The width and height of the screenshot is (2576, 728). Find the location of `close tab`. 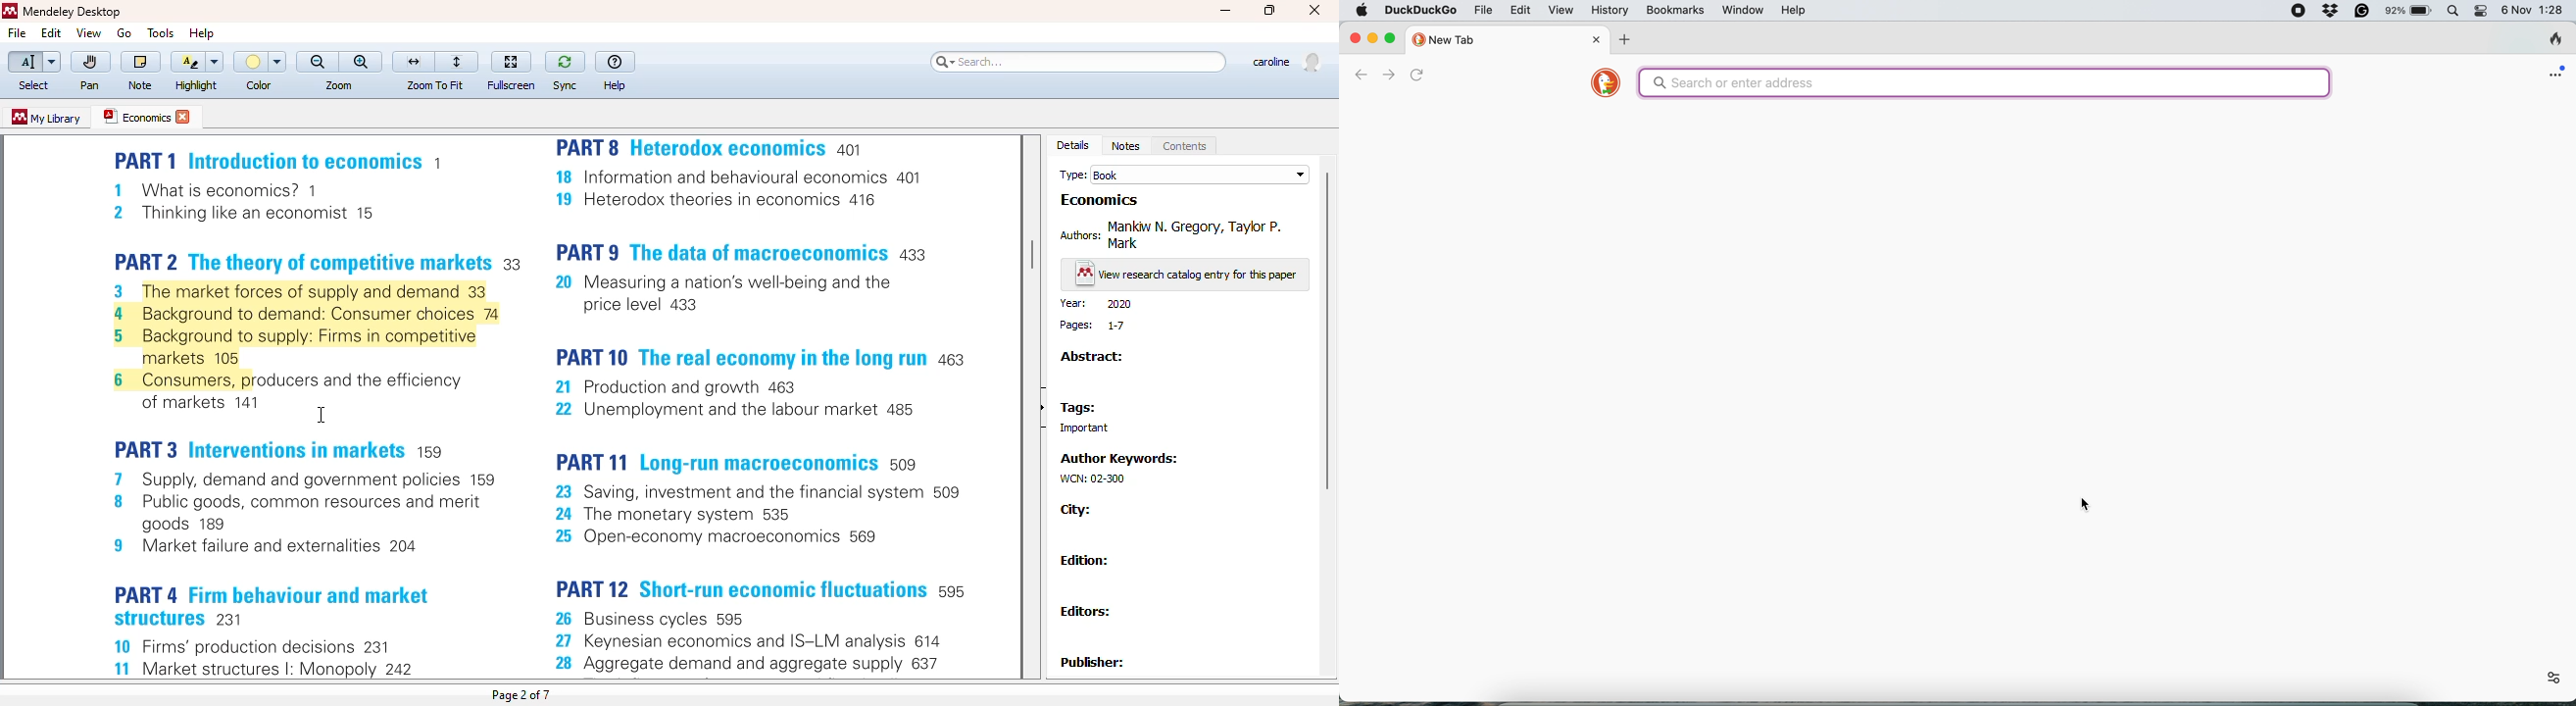

close tab is located at coordinates (184, 117).